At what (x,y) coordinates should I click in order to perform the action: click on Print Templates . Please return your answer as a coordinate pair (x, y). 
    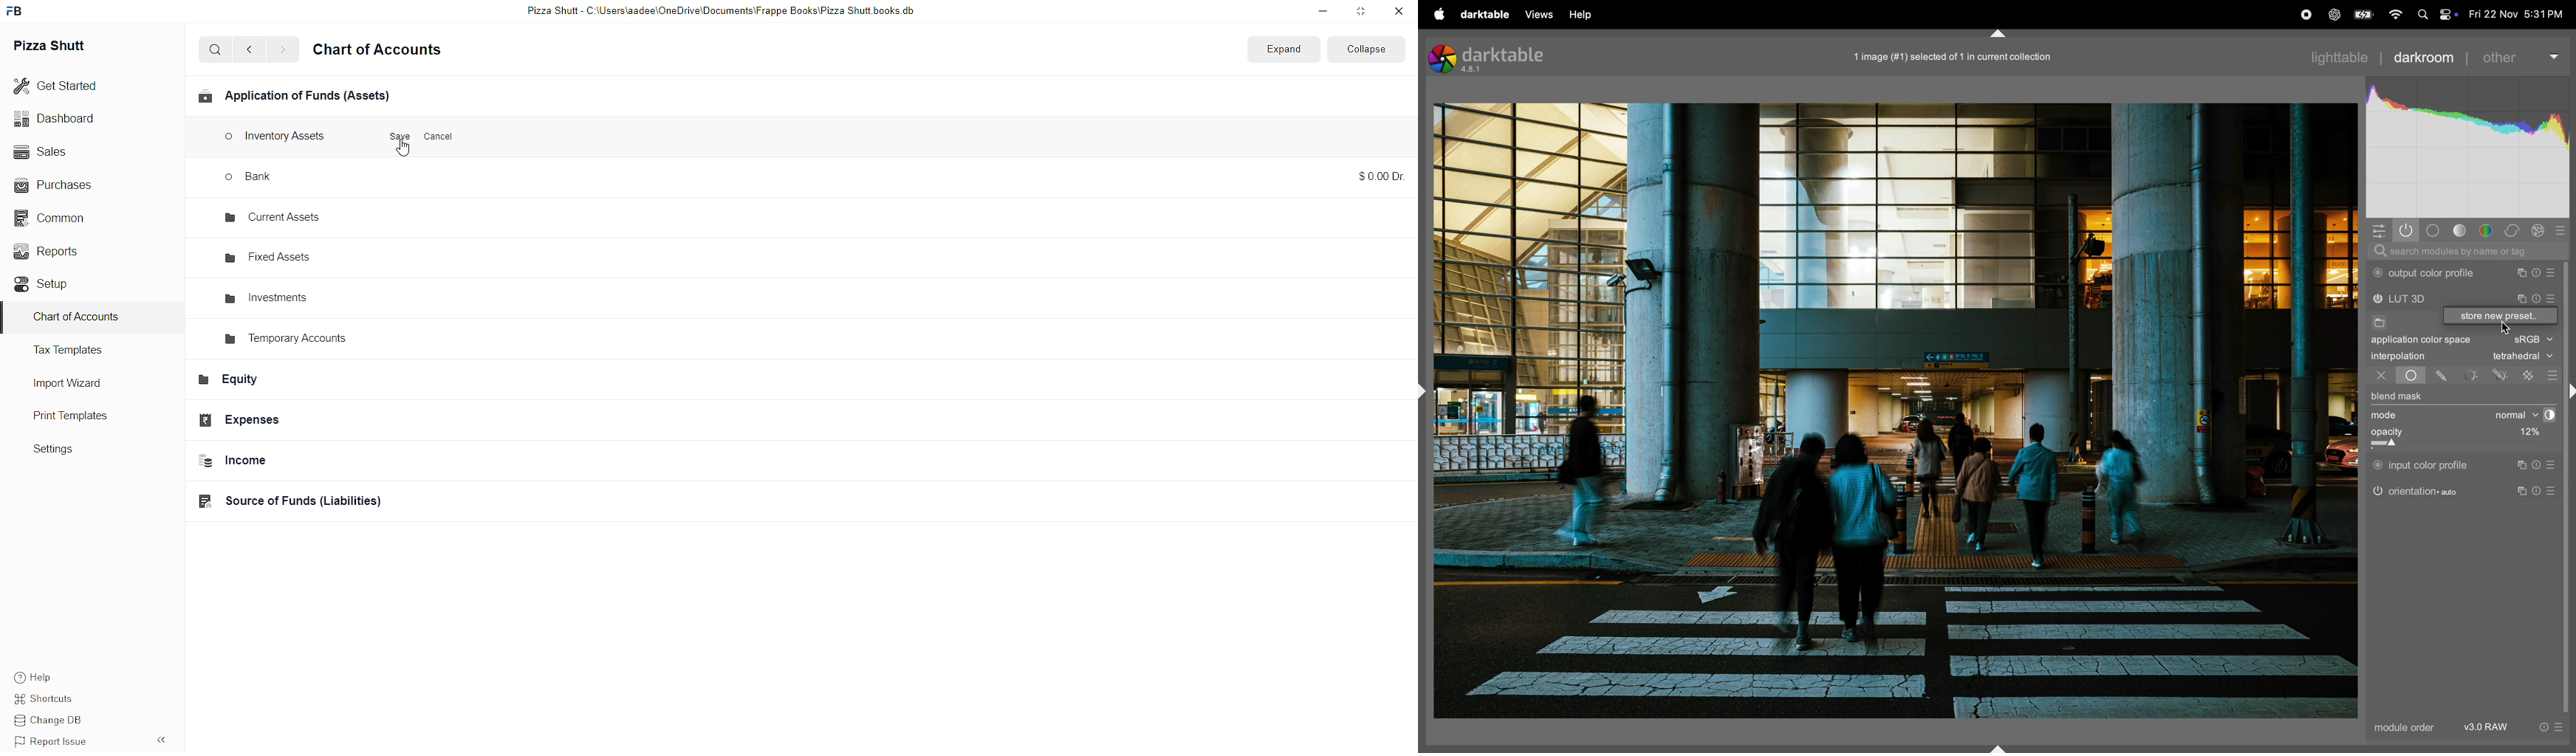
    Looking at the image, I should click on (85, 417).